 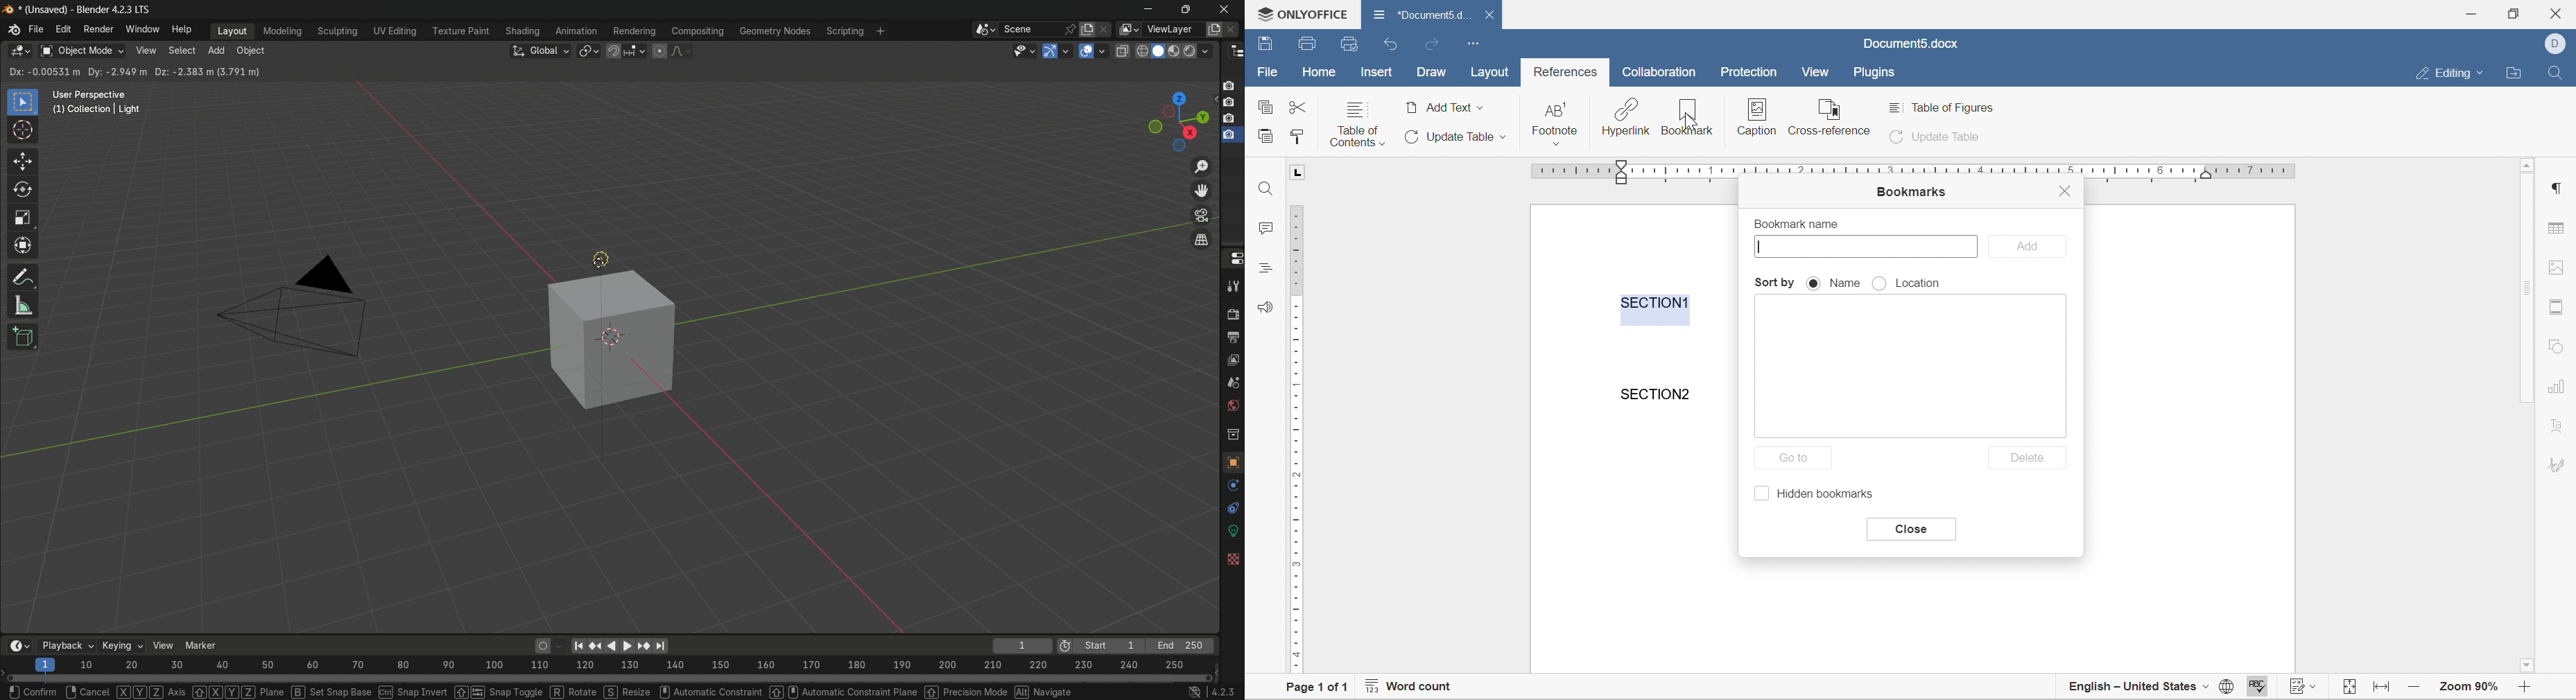 I want to click on zoom out, so click(x=2528, y=688).